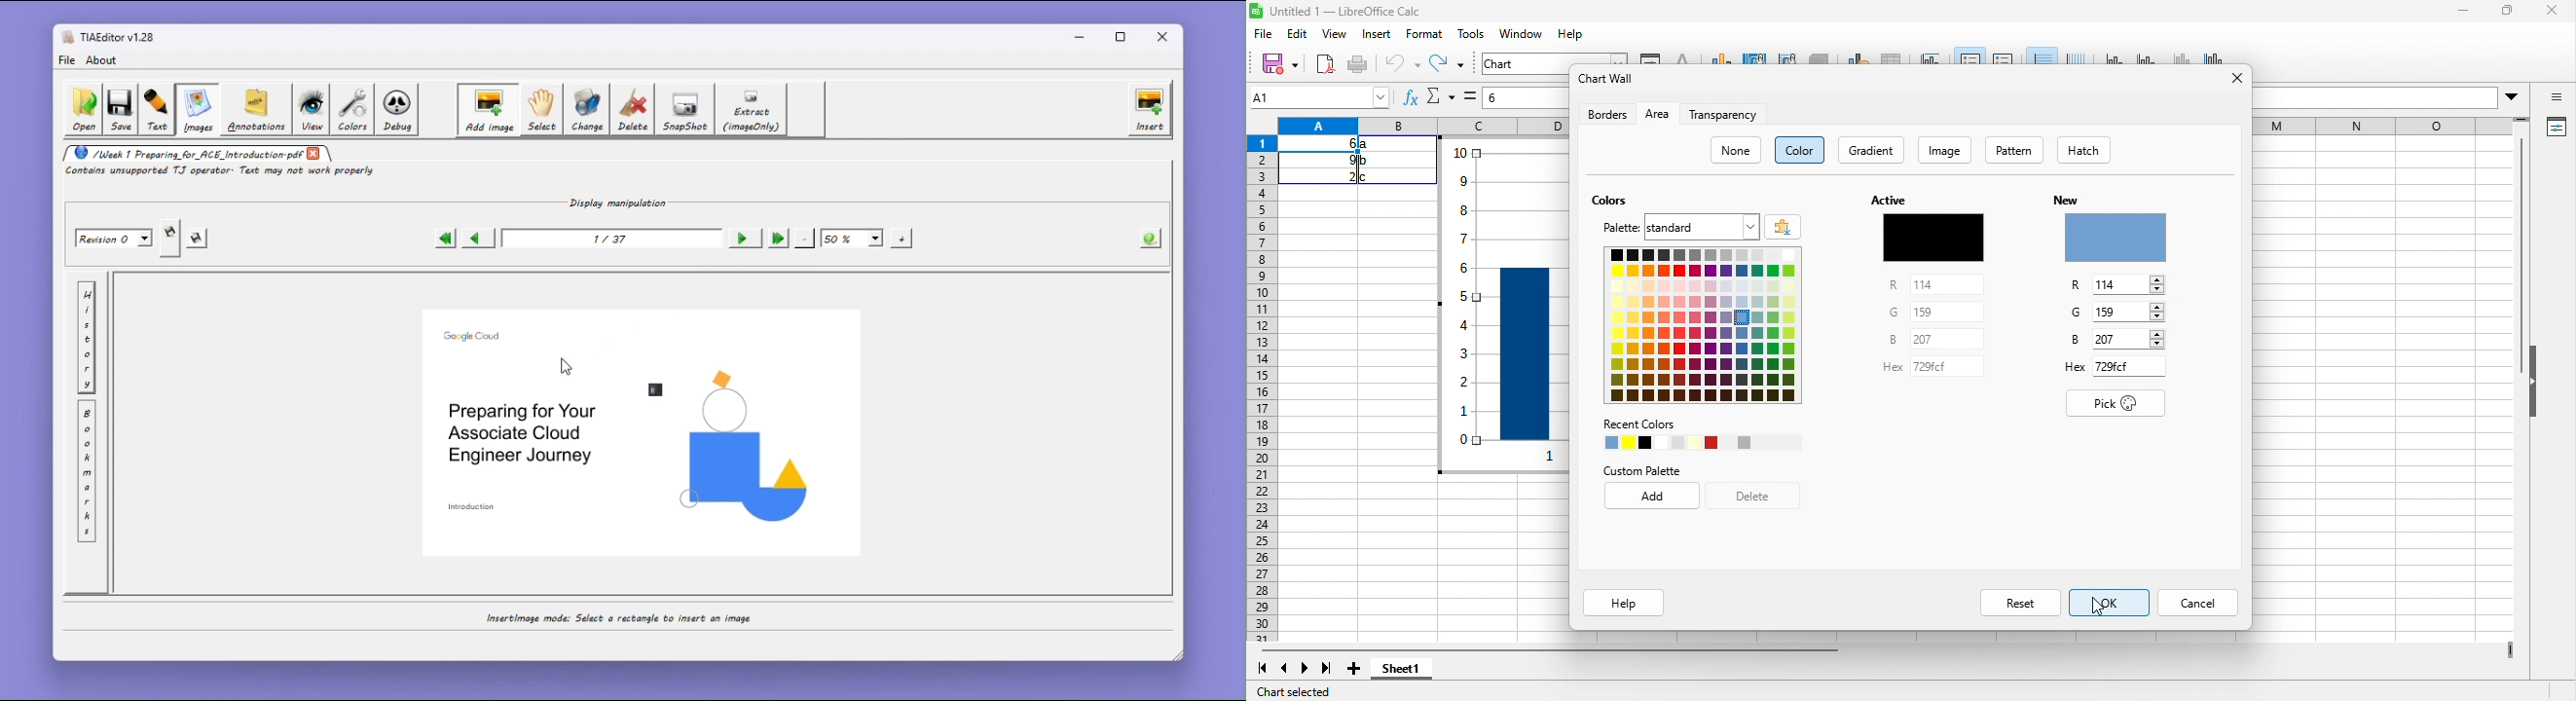 The width and height of the screenshot is (2576, 728). Describe the element at coordinates (1893, 370) in the screenshot. I see `Hex` at that location.